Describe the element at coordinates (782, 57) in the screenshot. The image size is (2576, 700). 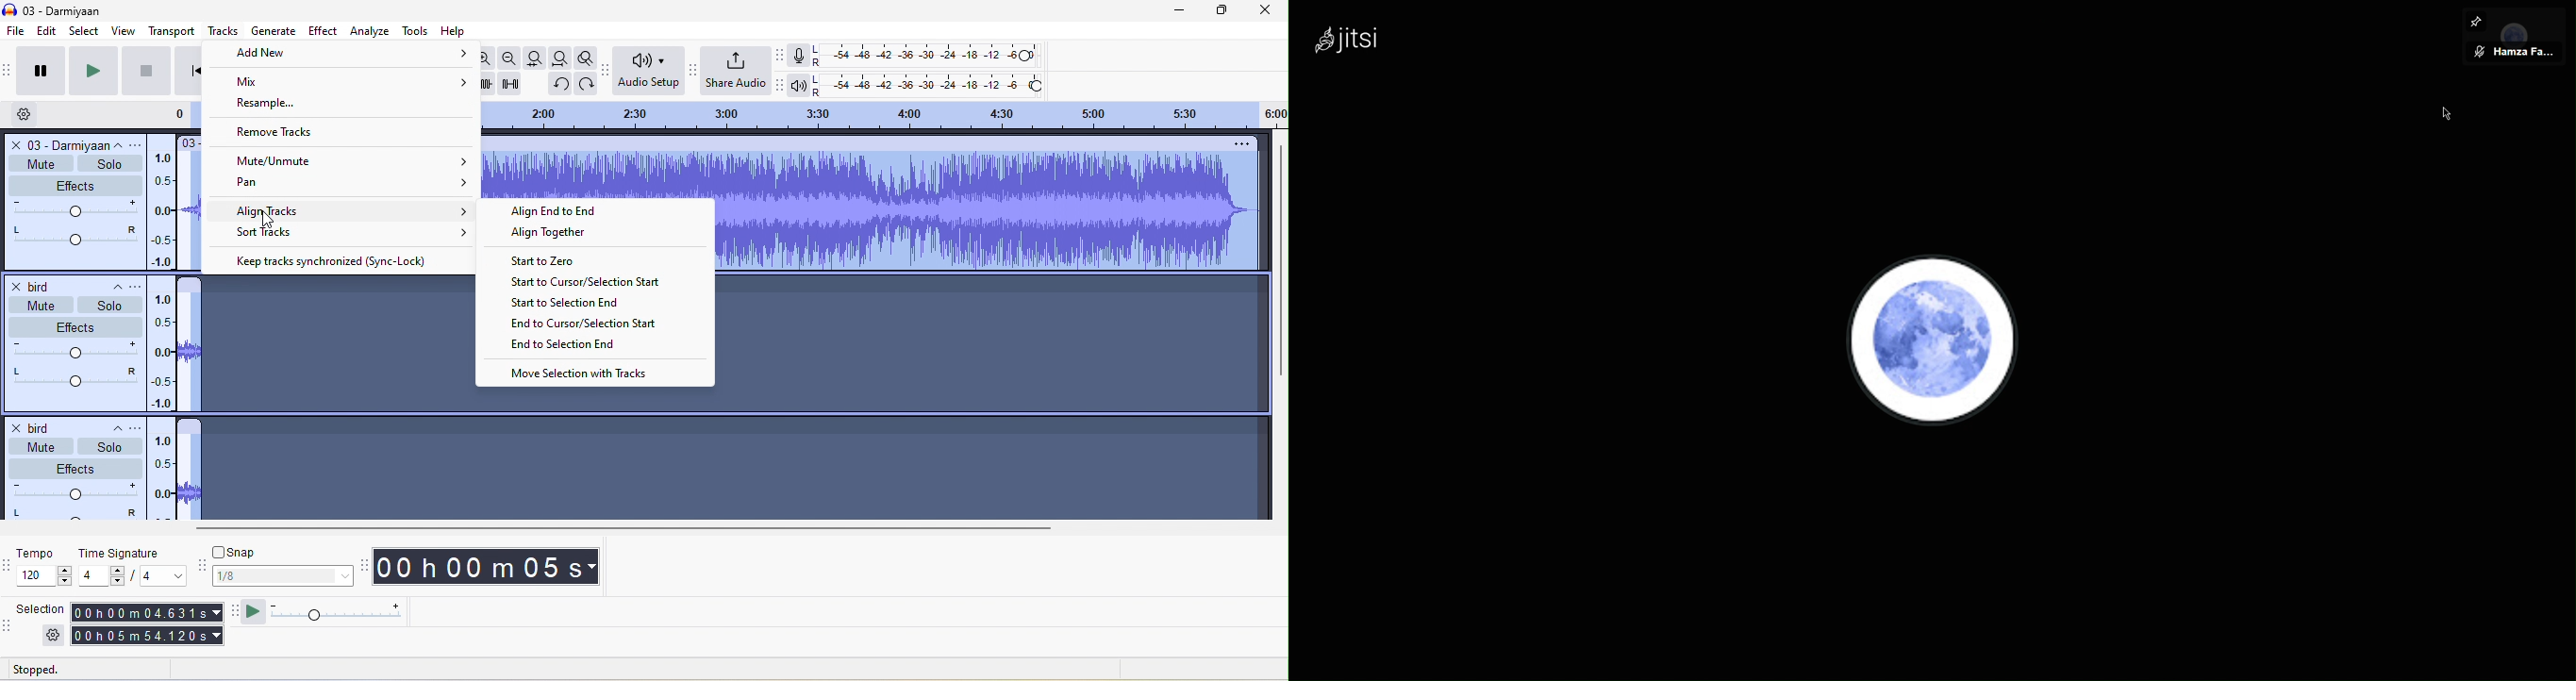
I see `audacity recording meter toolbar` at that location.